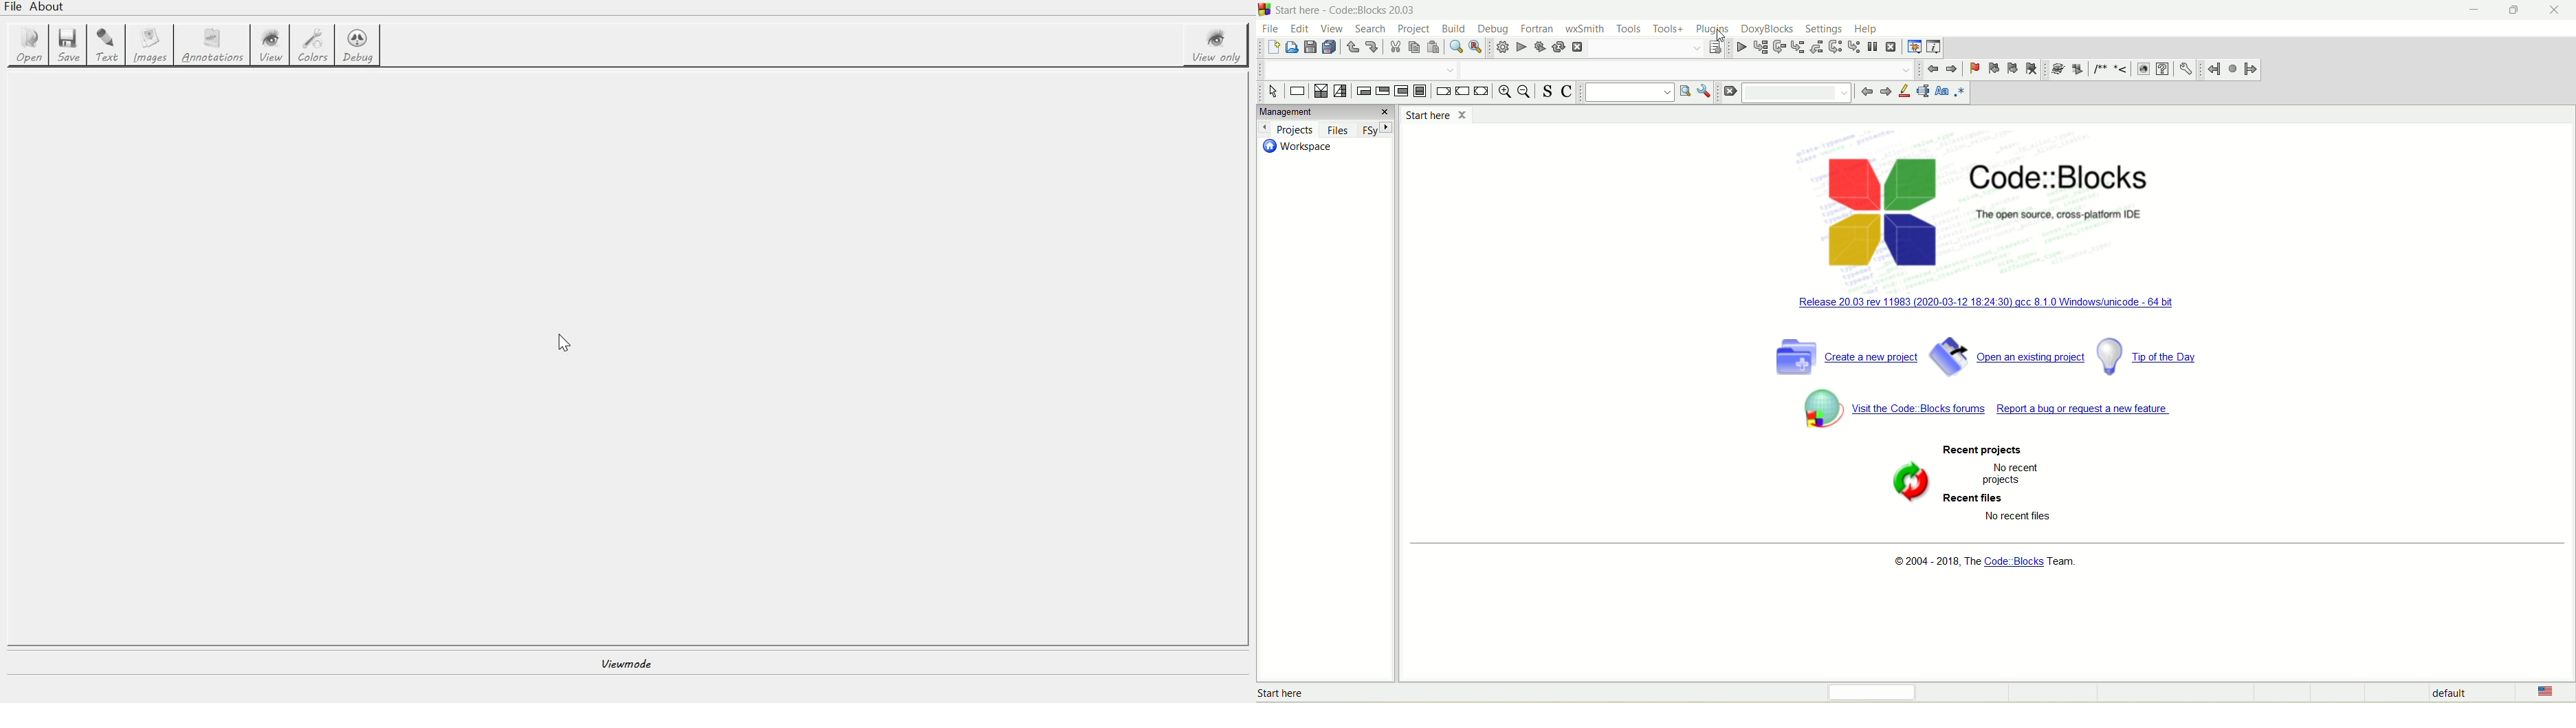 The height and width of the screenshot is (728, 2576). What do you see at coordinates (1352, 47) in the screenshot?
I see `undo` at bounding box center [1352, 47].